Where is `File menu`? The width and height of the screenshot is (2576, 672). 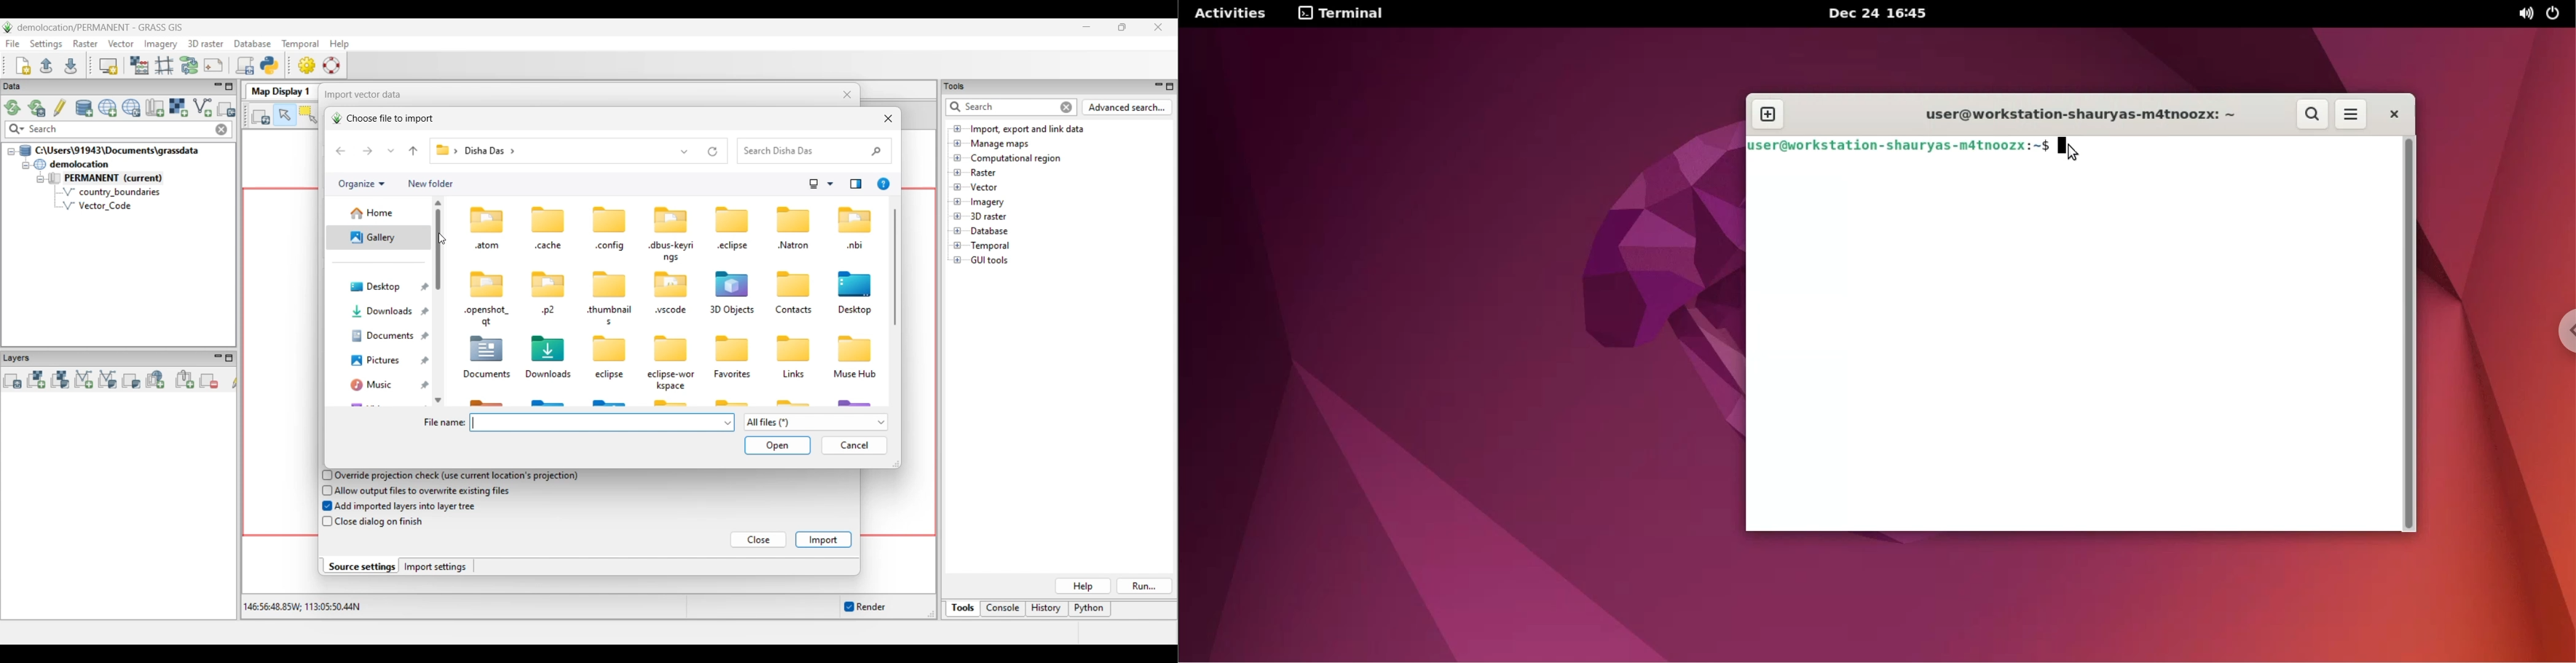
File menu is located at coordinates (13, 44).